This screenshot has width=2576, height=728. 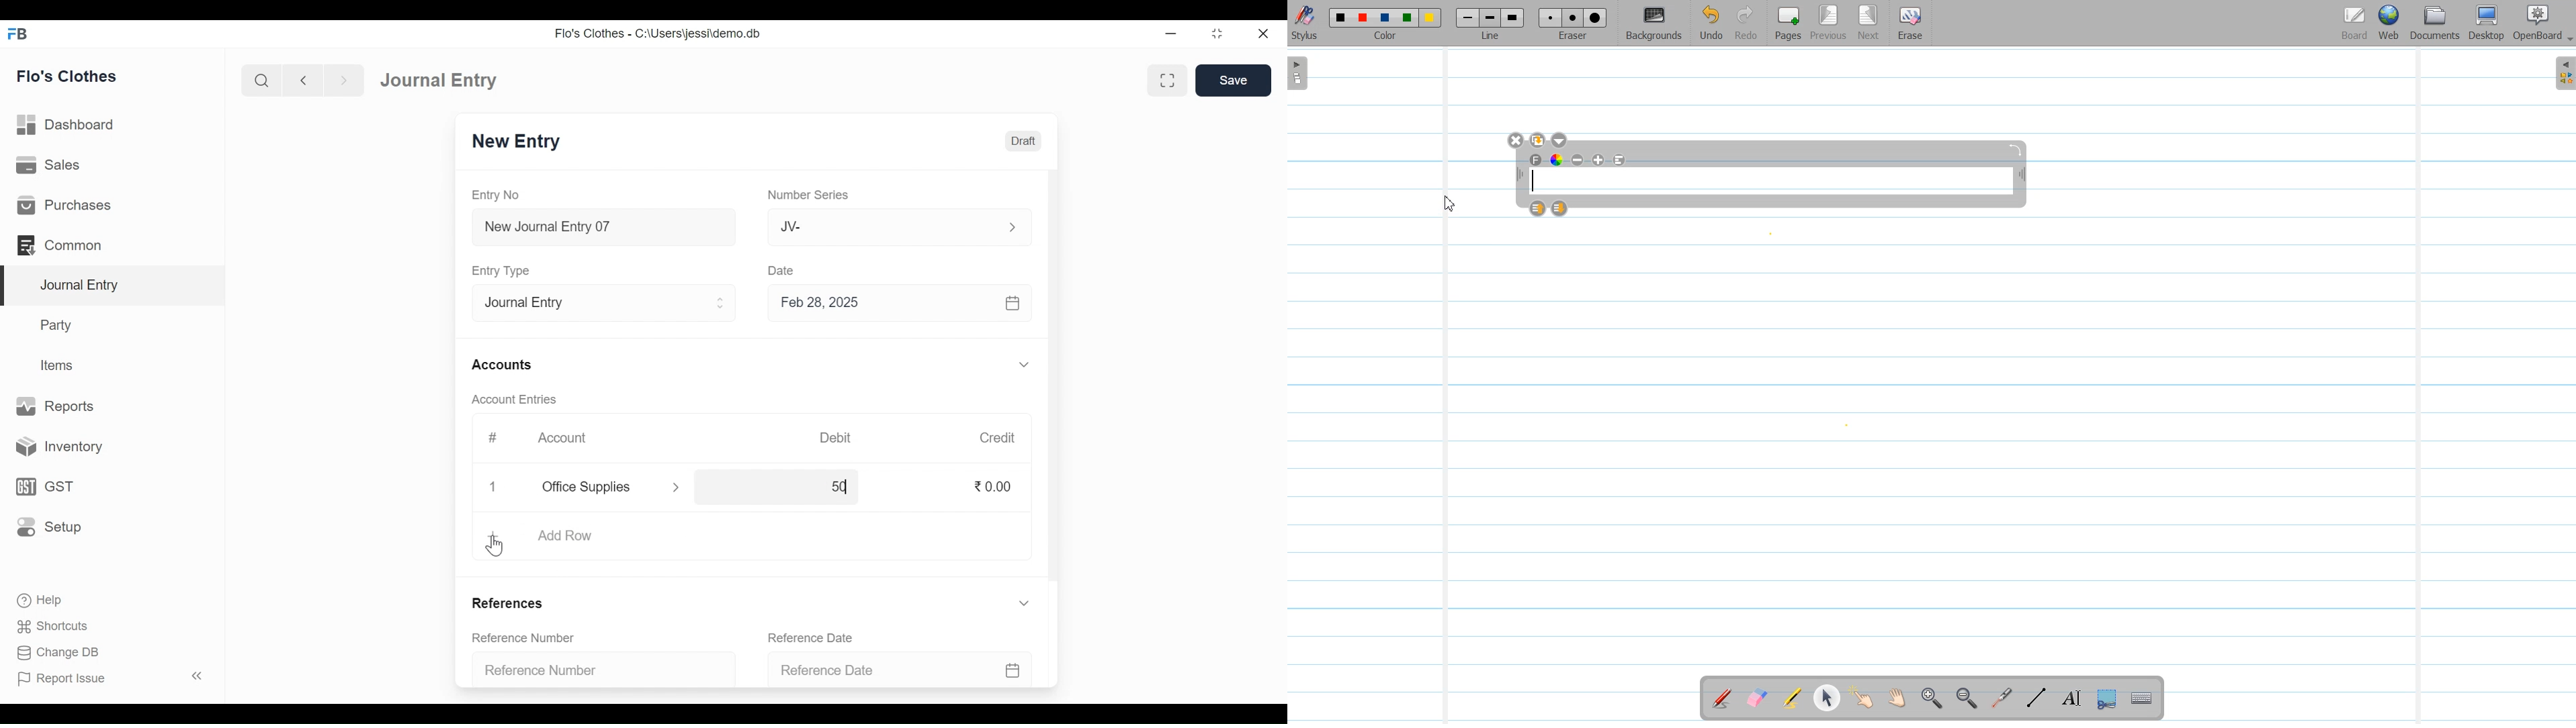 I want to click on New Entry, so click(x=520, y=141).